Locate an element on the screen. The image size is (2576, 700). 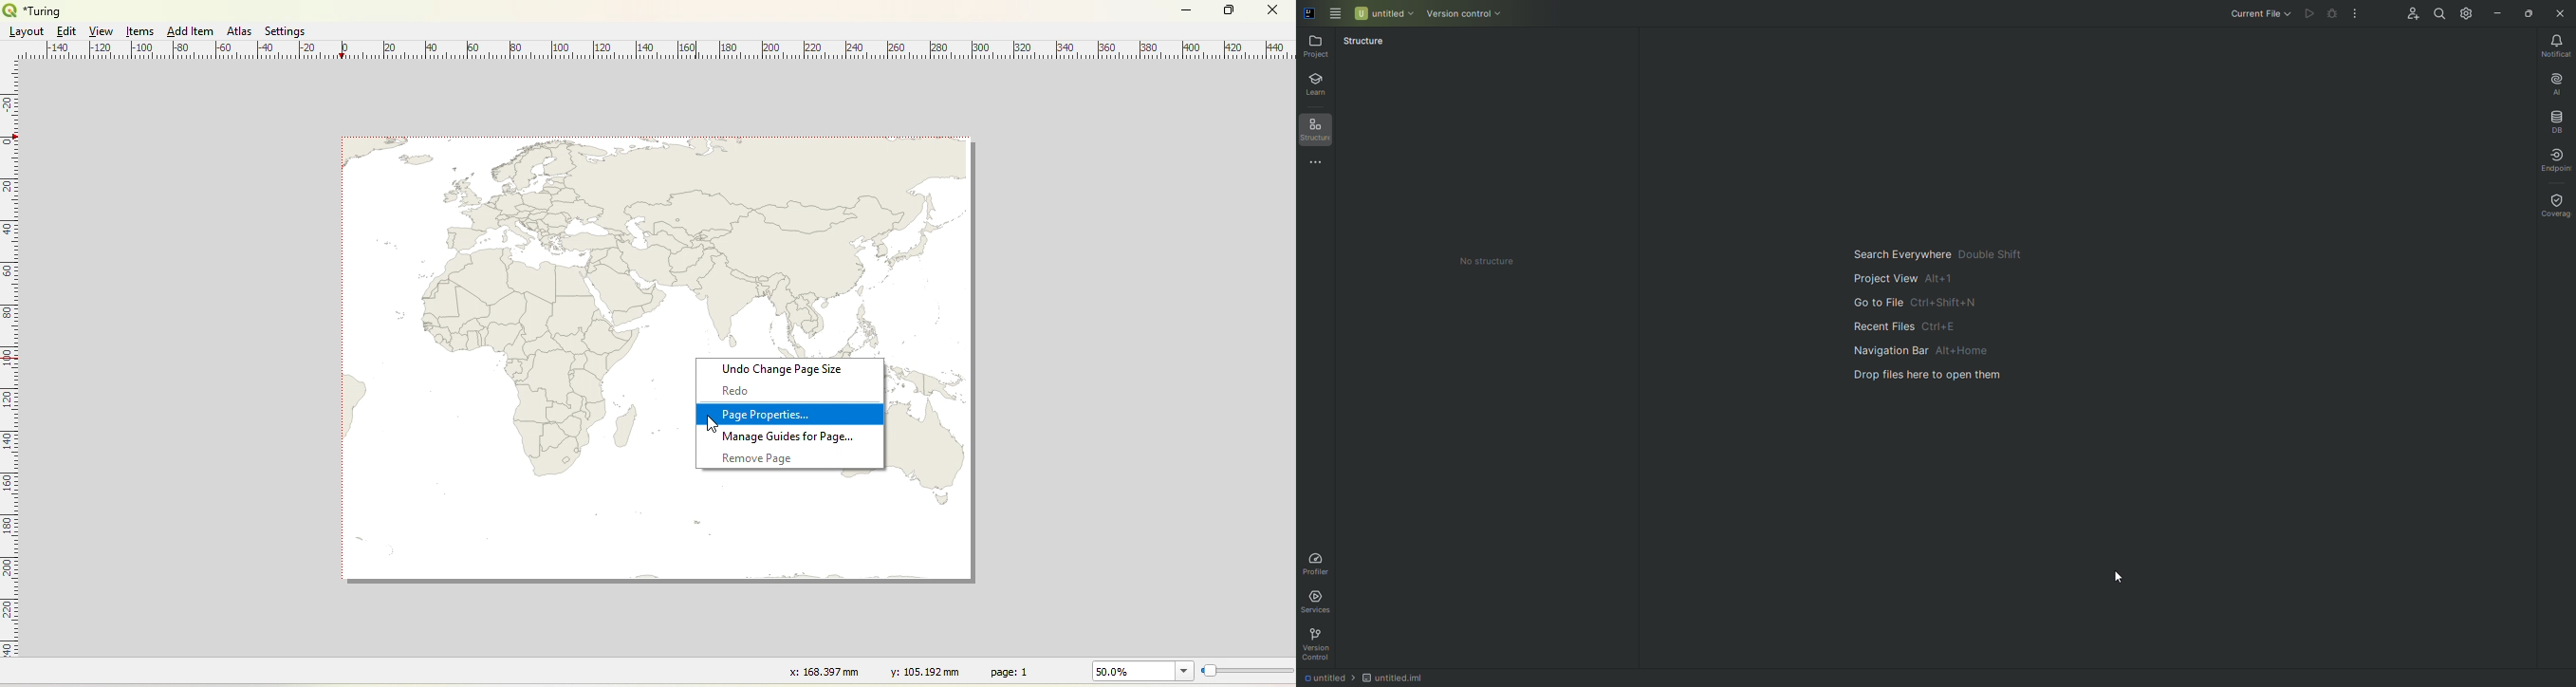
Settings is located at coordinates (287, 31).